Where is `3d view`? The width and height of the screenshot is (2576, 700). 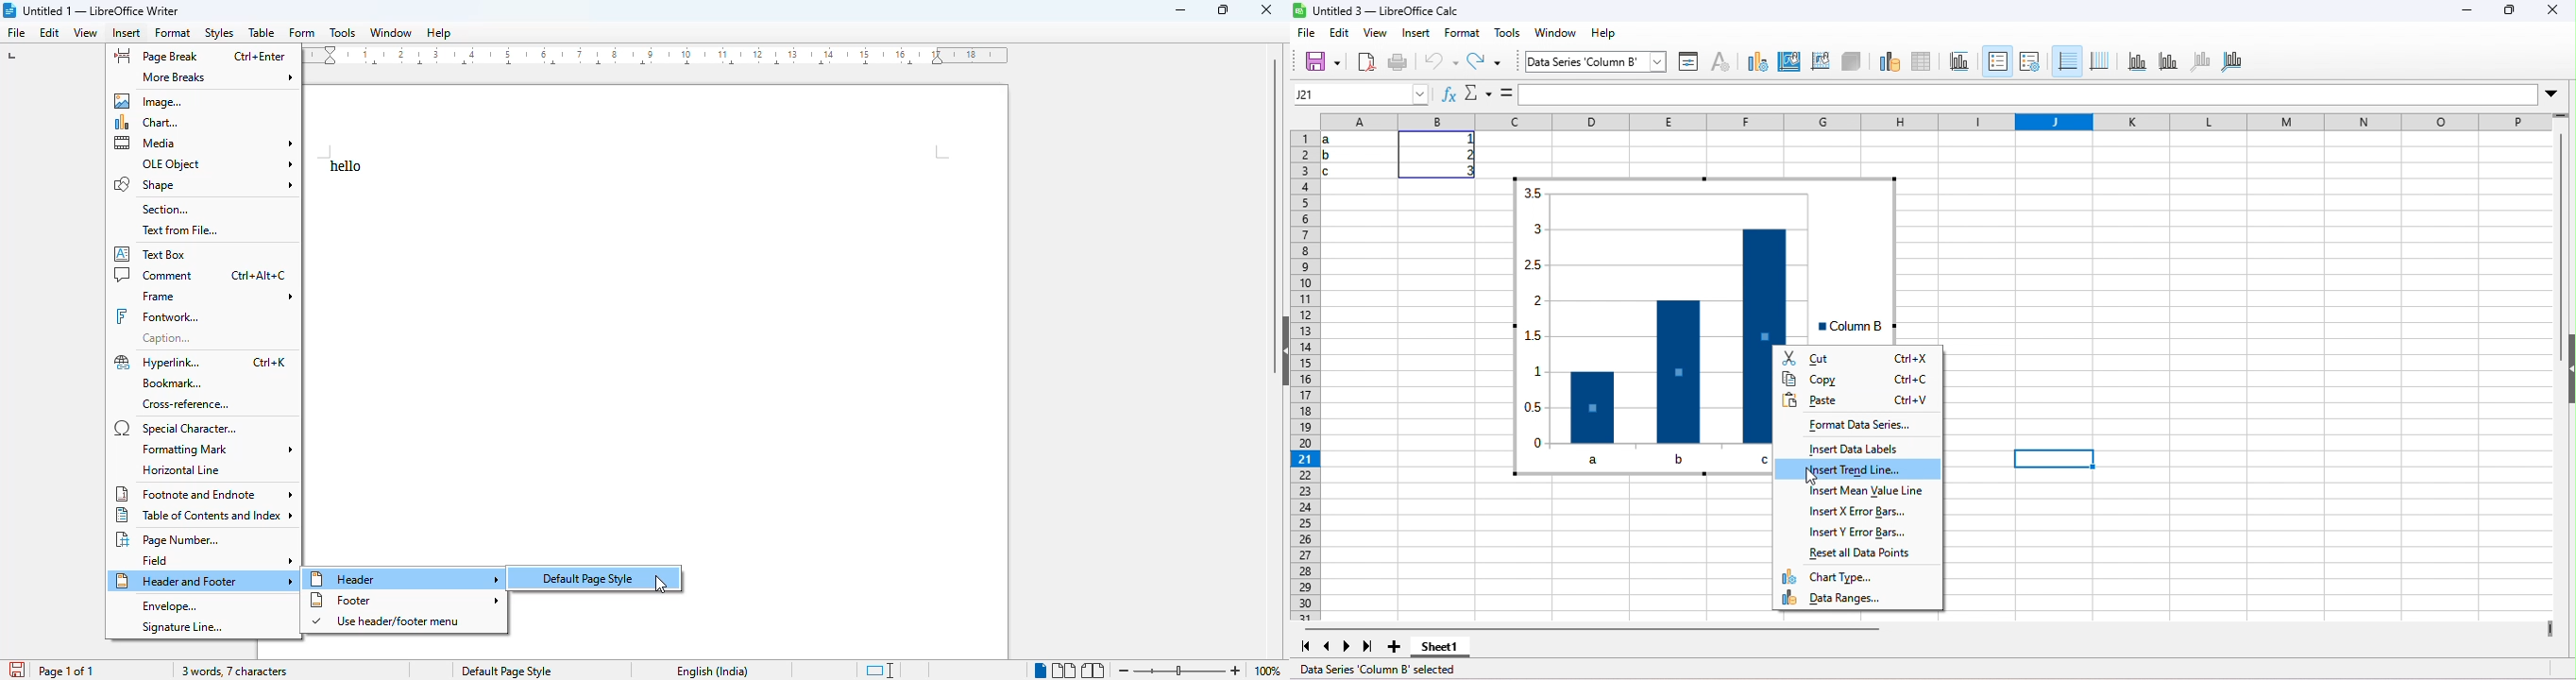 3d view is located at coordinates (1851, 63).